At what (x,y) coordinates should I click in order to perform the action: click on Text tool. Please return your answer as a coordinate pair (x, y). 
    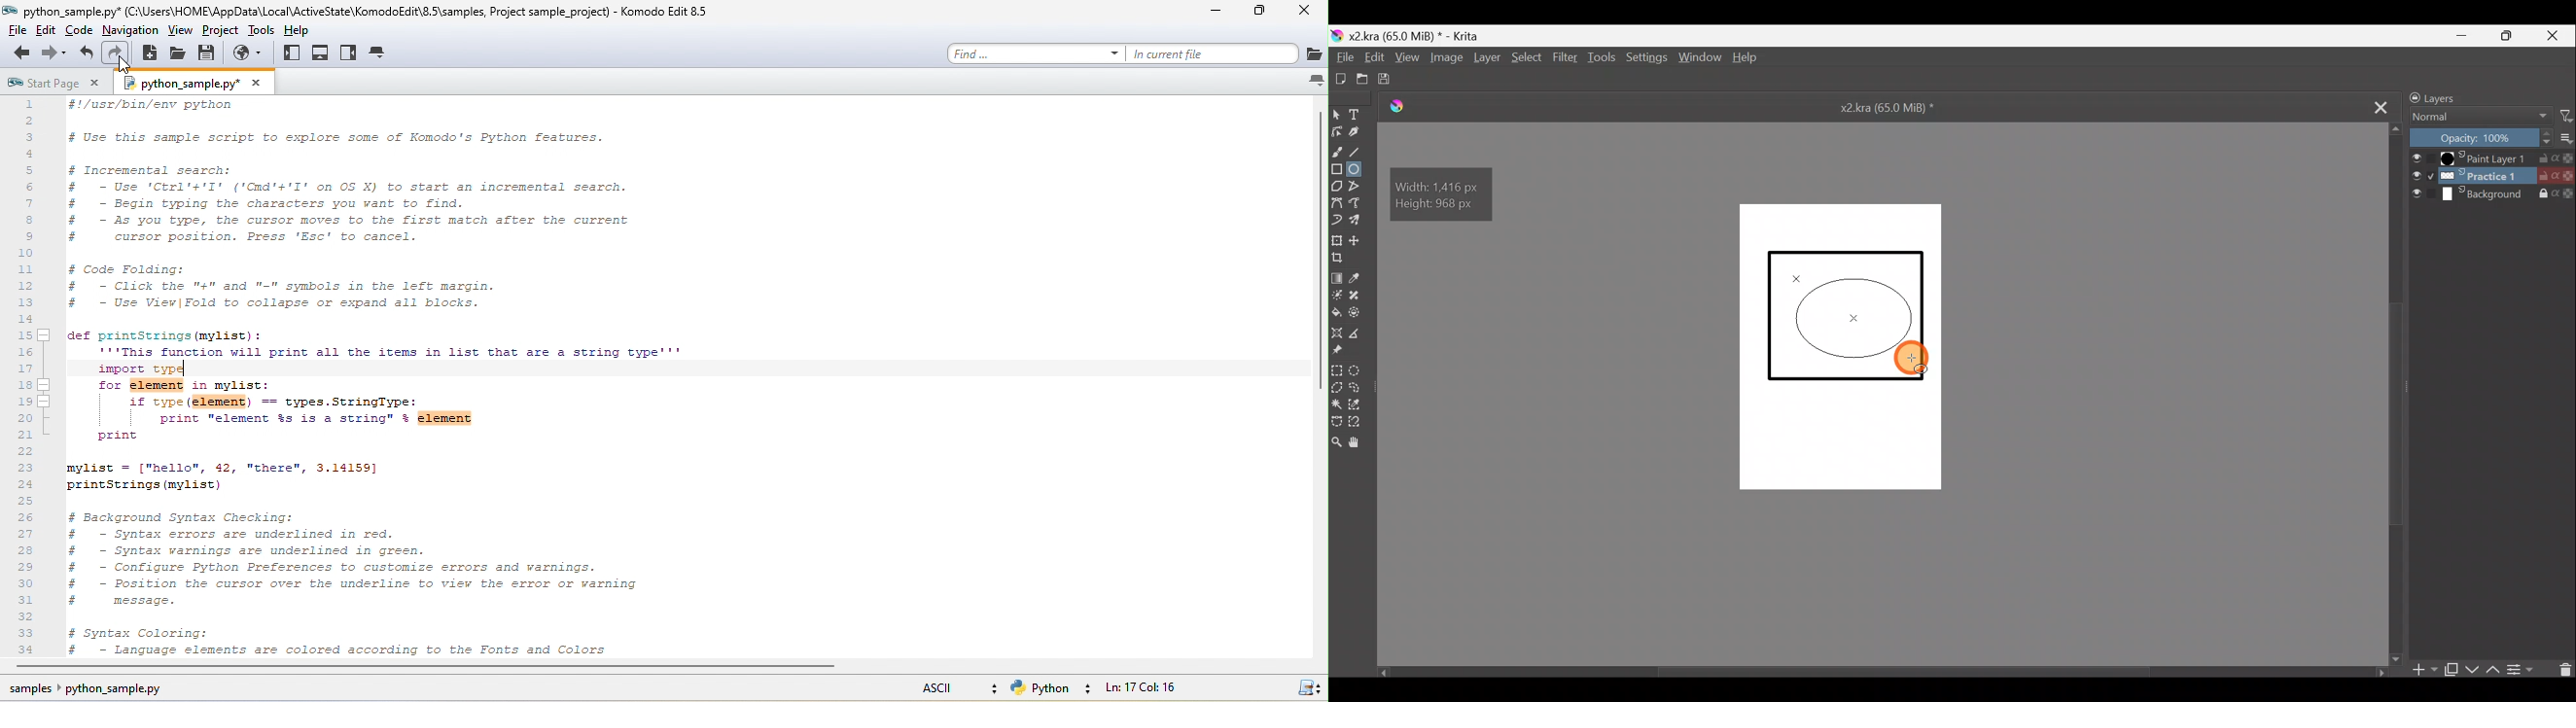
    Looking at the image, I should click on (1356, 114).